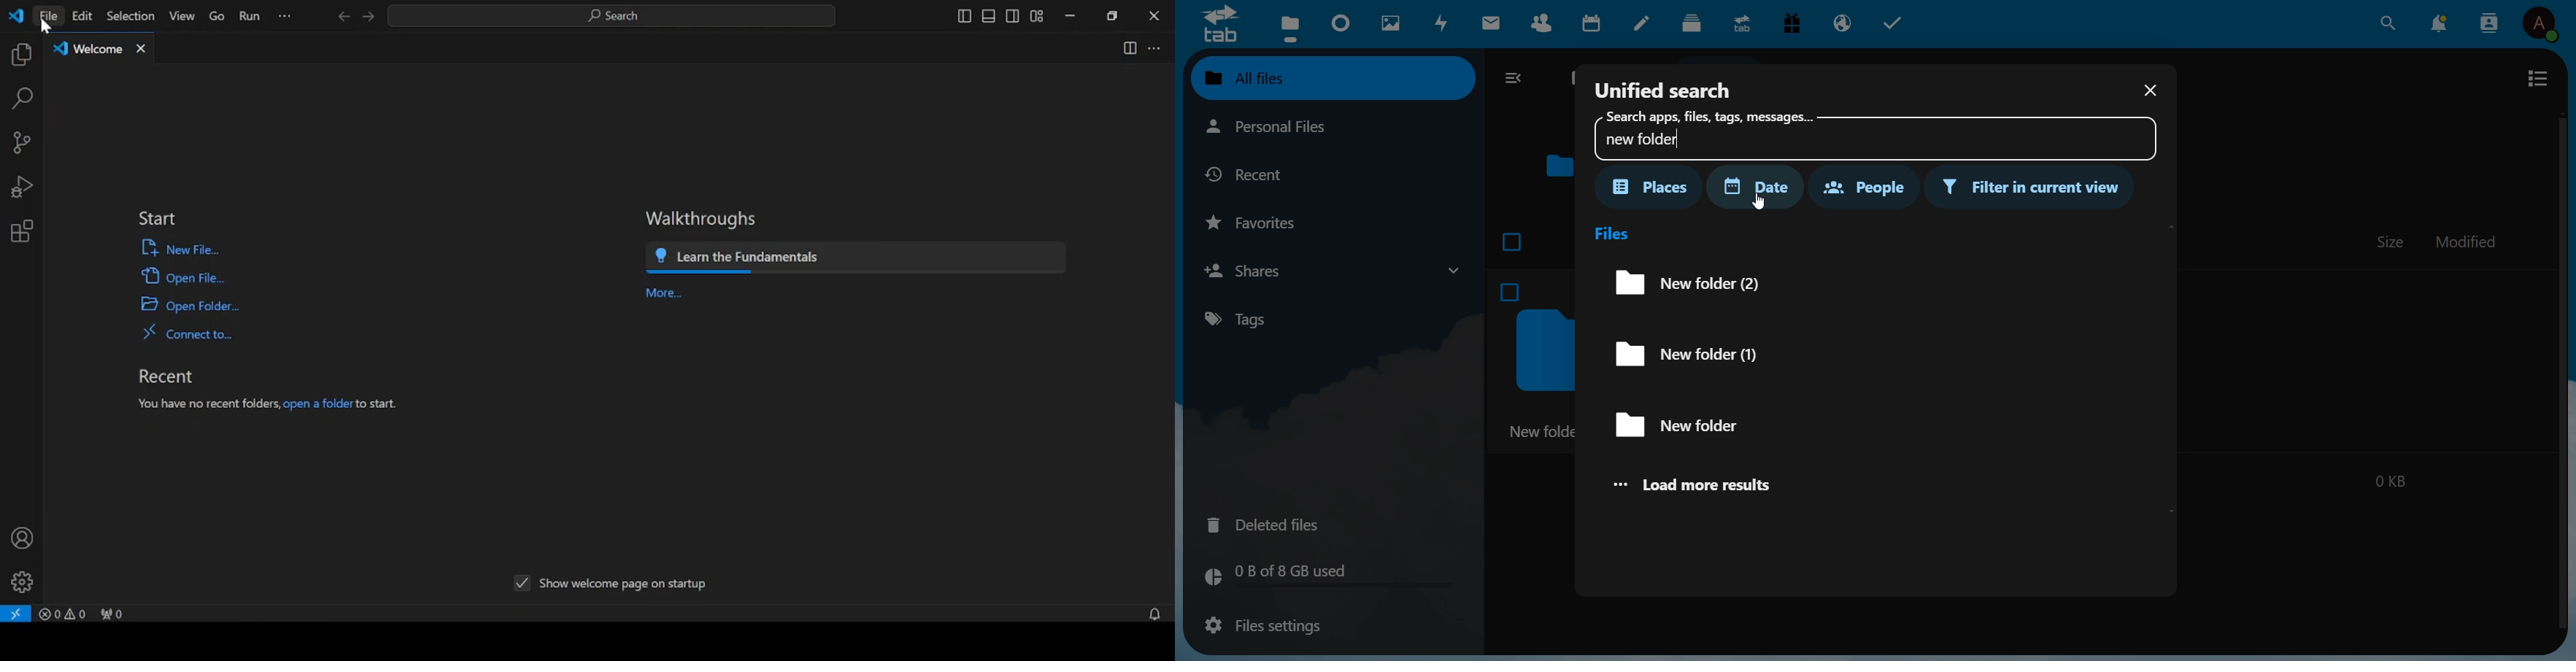  What do you see at coordinates (2467, 244) in the screenshot?
I see `modified` at bounding box center [2467, 244].